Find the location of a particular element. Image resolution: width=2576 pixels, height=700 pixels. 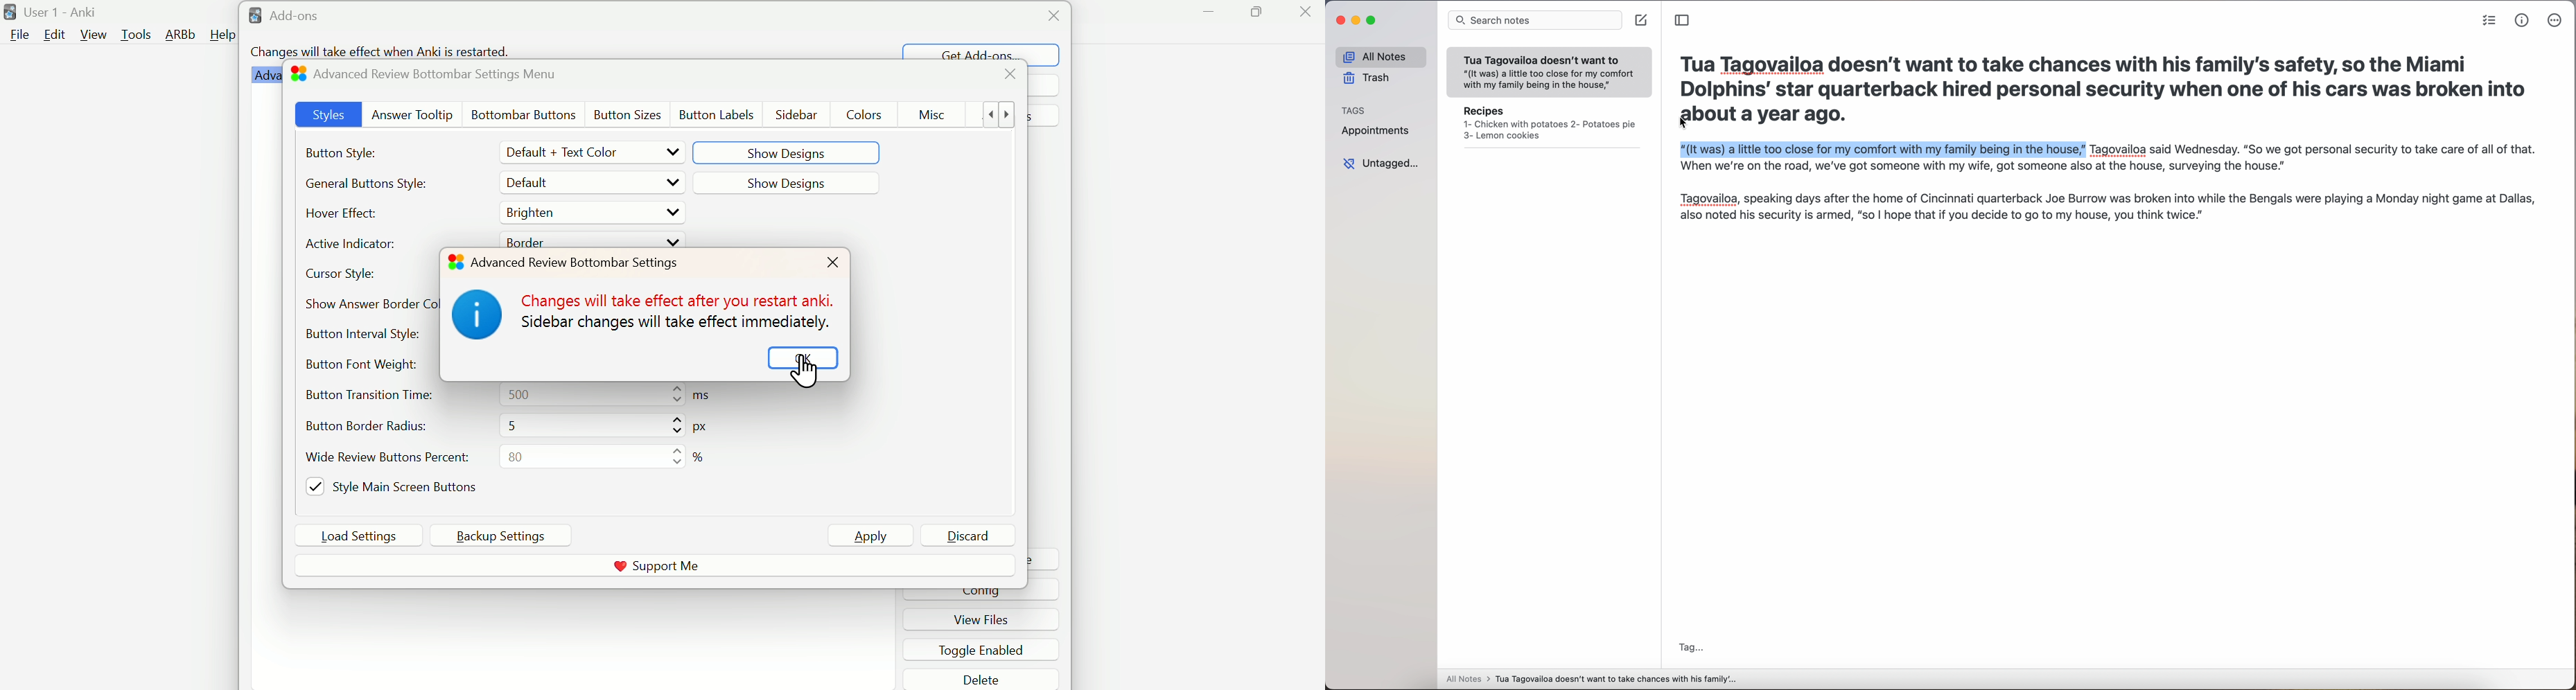

close is located at coordinates (1308, 12).